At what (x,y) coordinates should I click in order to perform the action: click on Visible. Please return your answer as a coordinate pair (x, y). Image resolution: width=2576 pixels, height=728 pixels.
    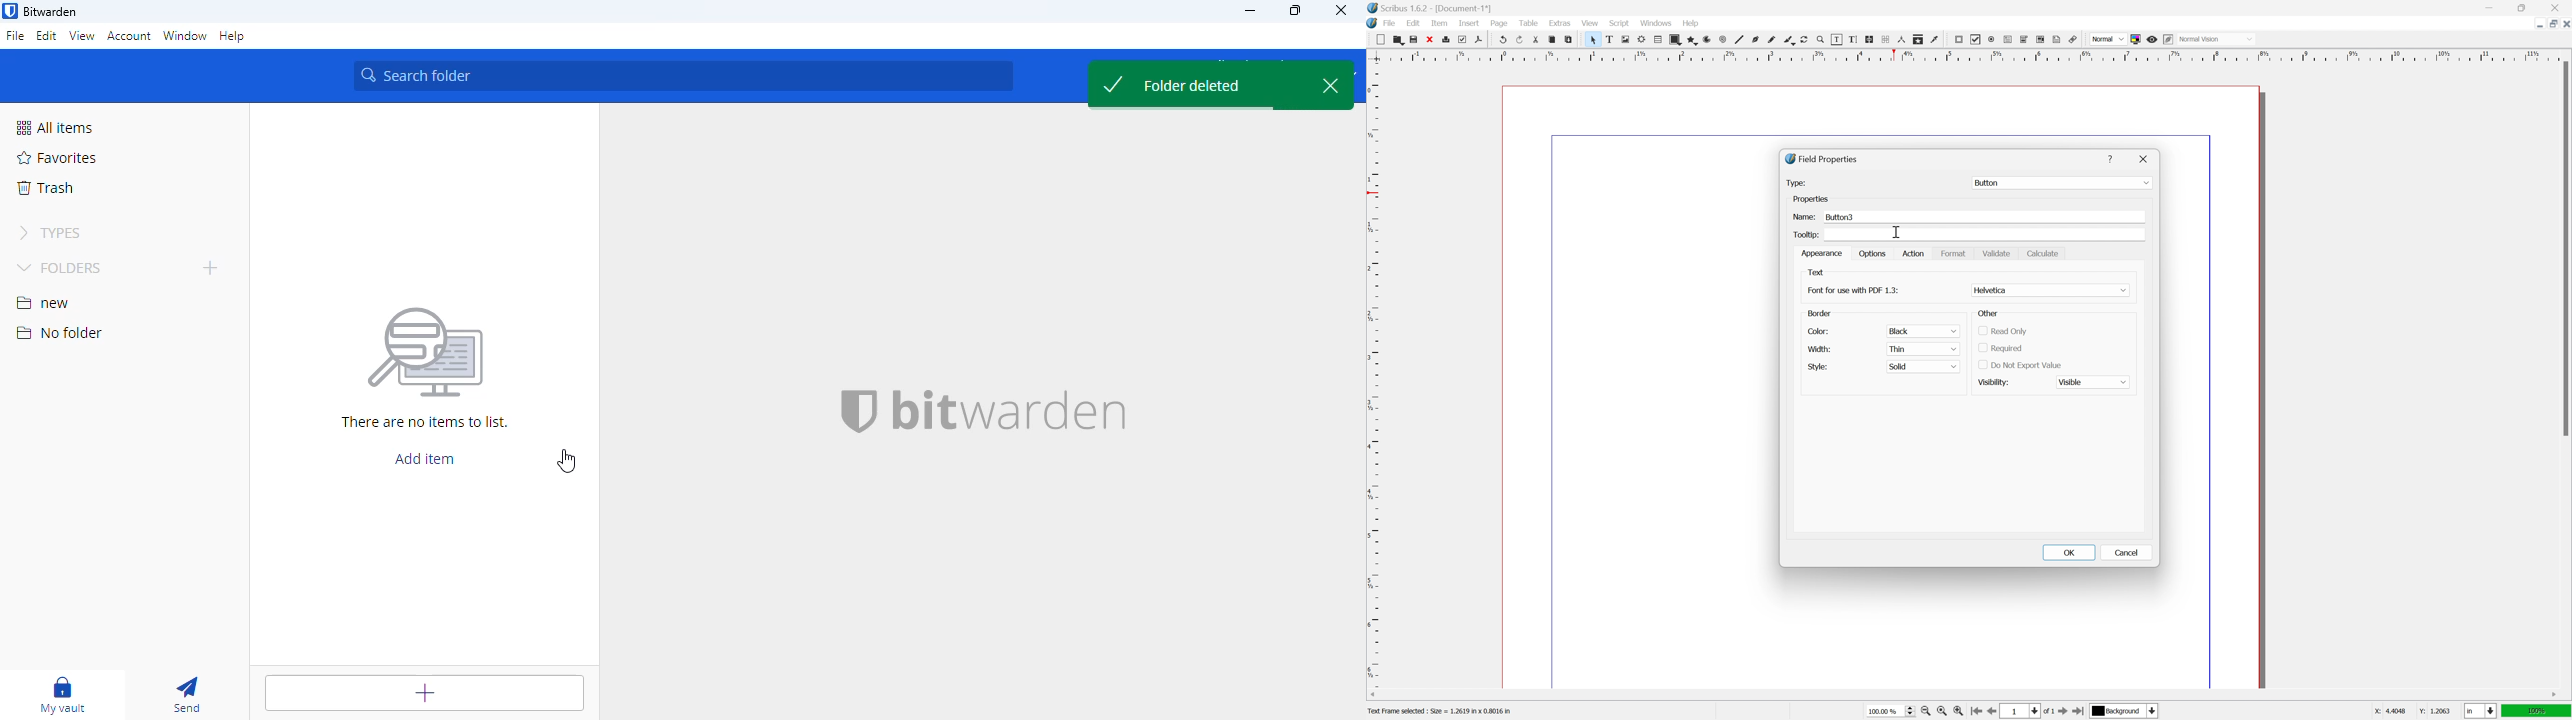
    Looking at the image, I should click on (2094, 381).